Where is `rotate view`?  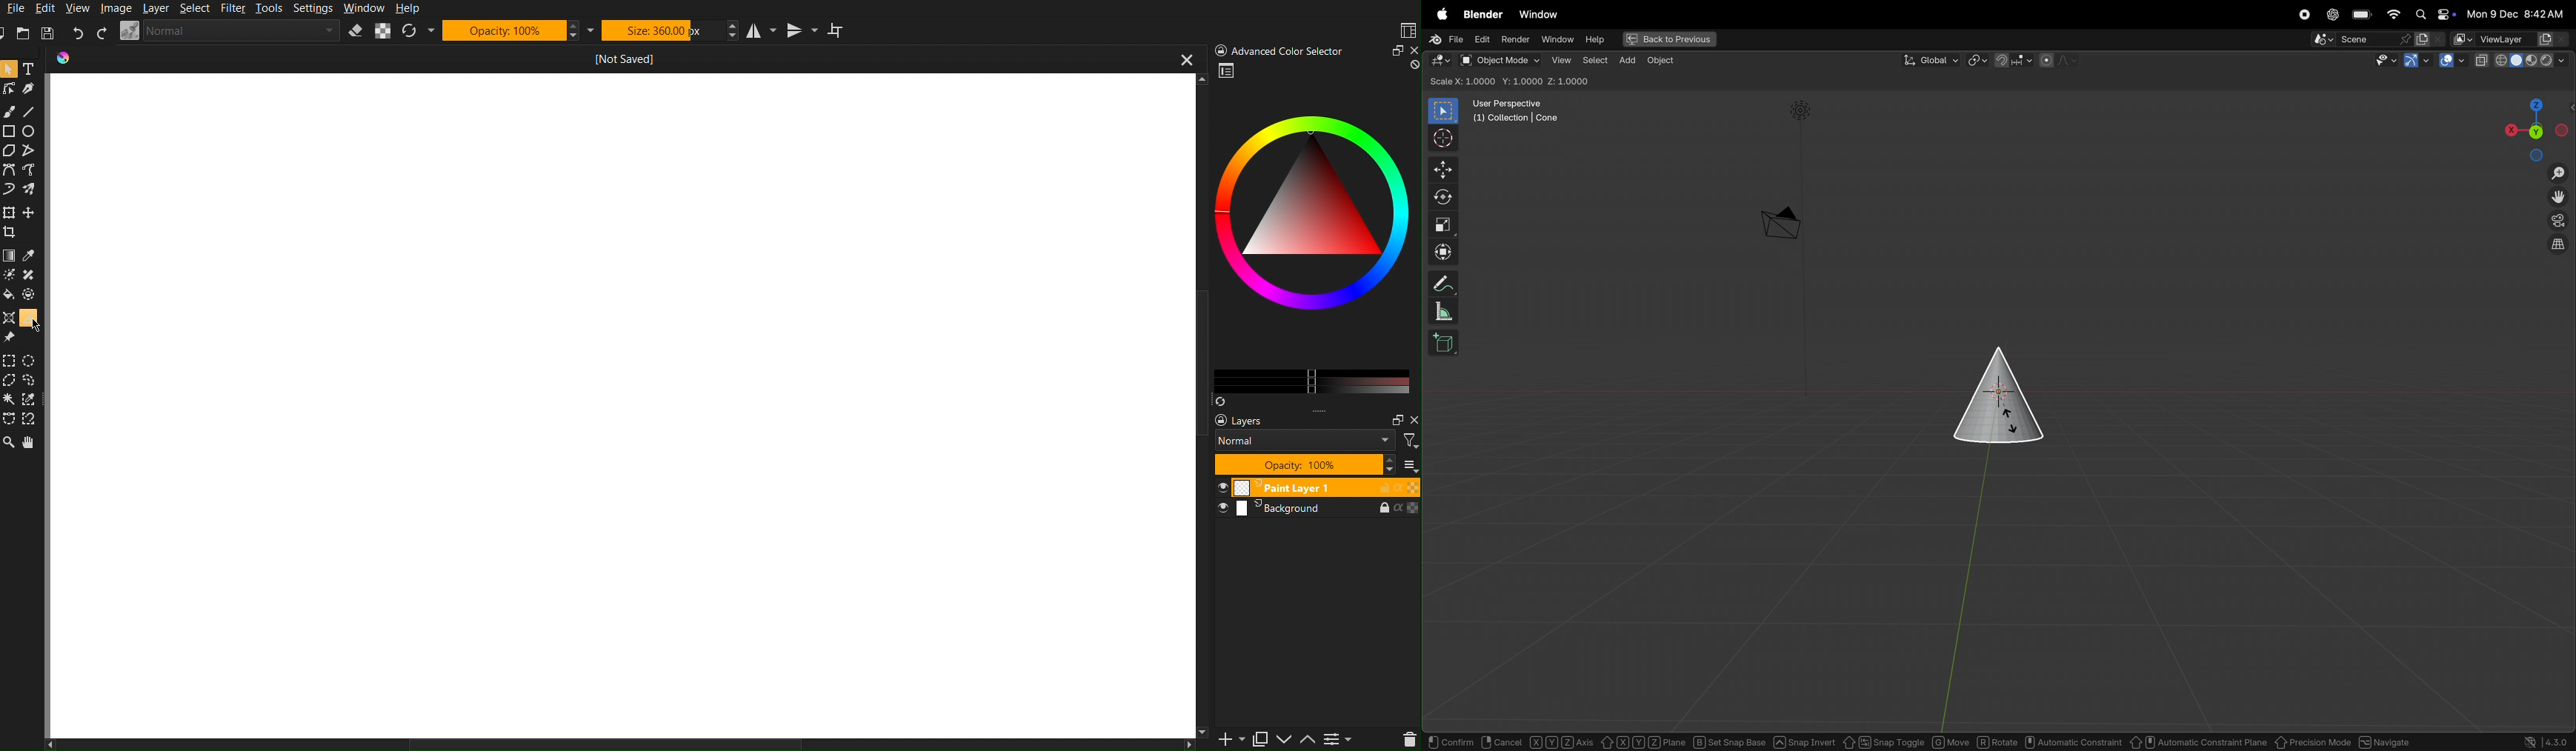
rotate view is located at coordinates (1498, 742).